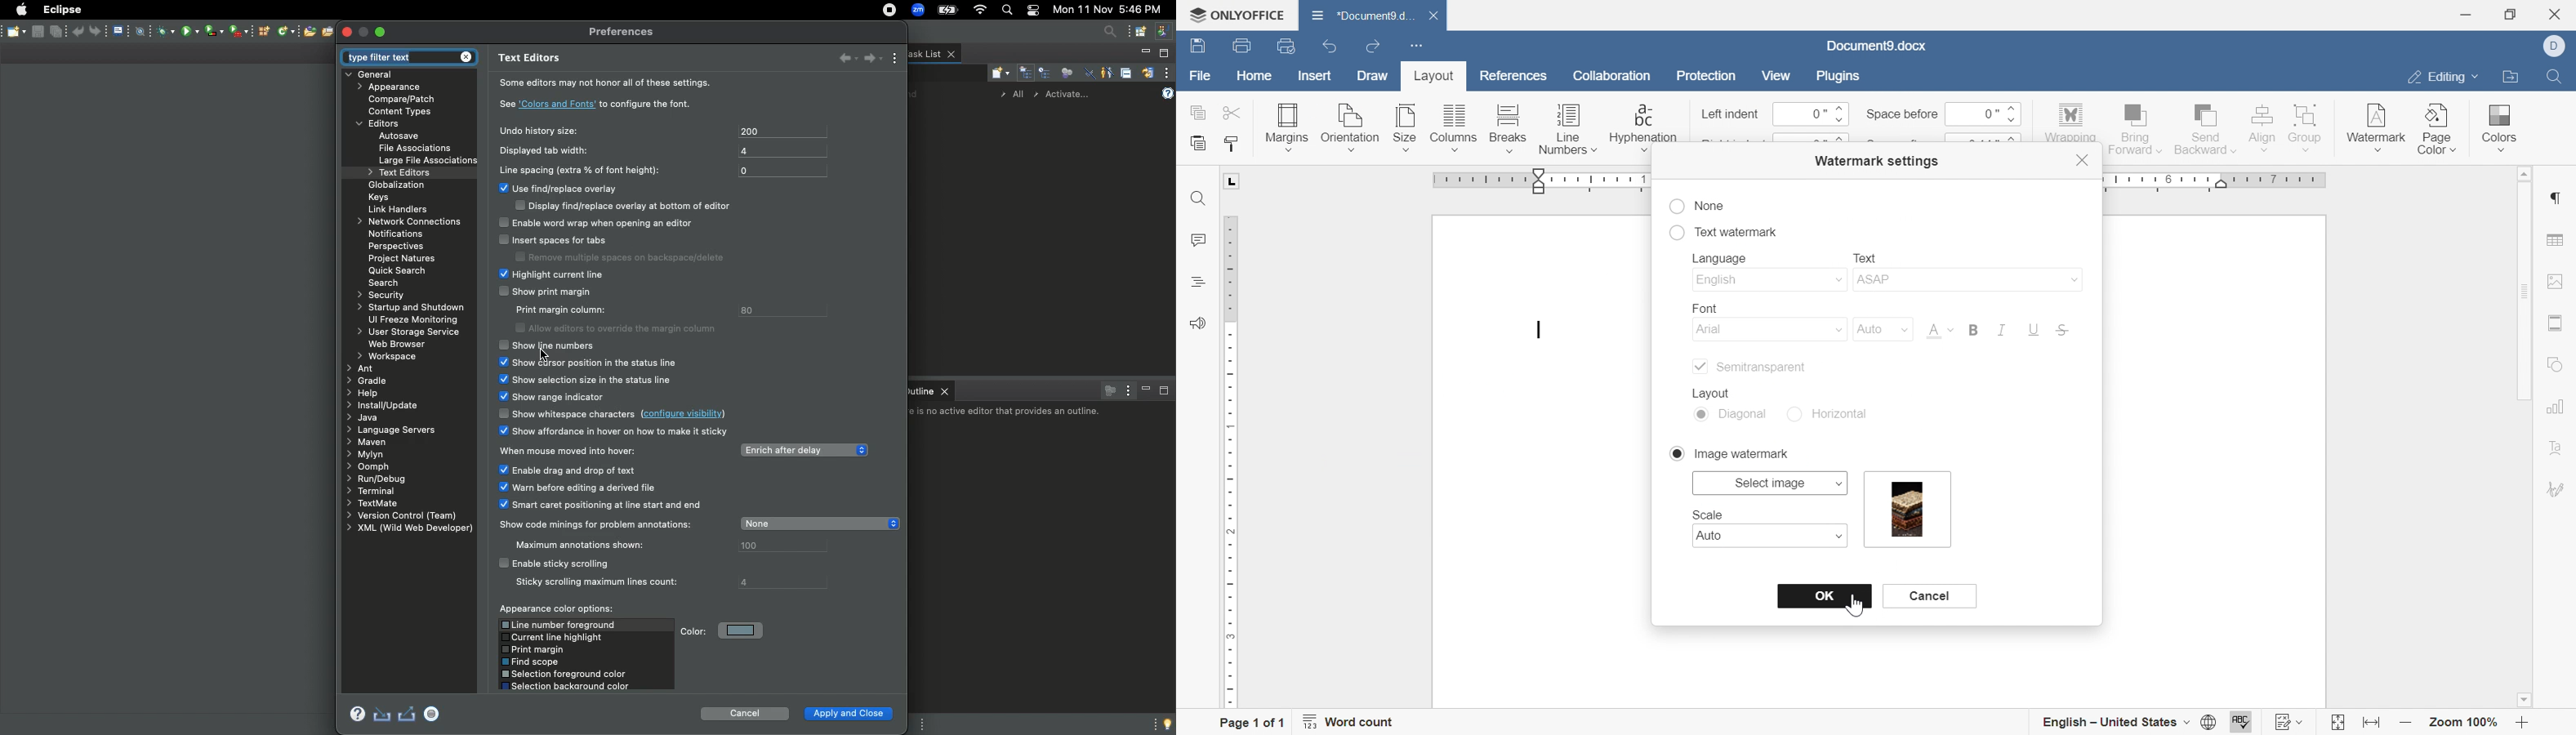 This screenshot has height=756, width=2576. Describe the element at coordinates (1359, 15) in the screenshot. I see `document name` at that location.